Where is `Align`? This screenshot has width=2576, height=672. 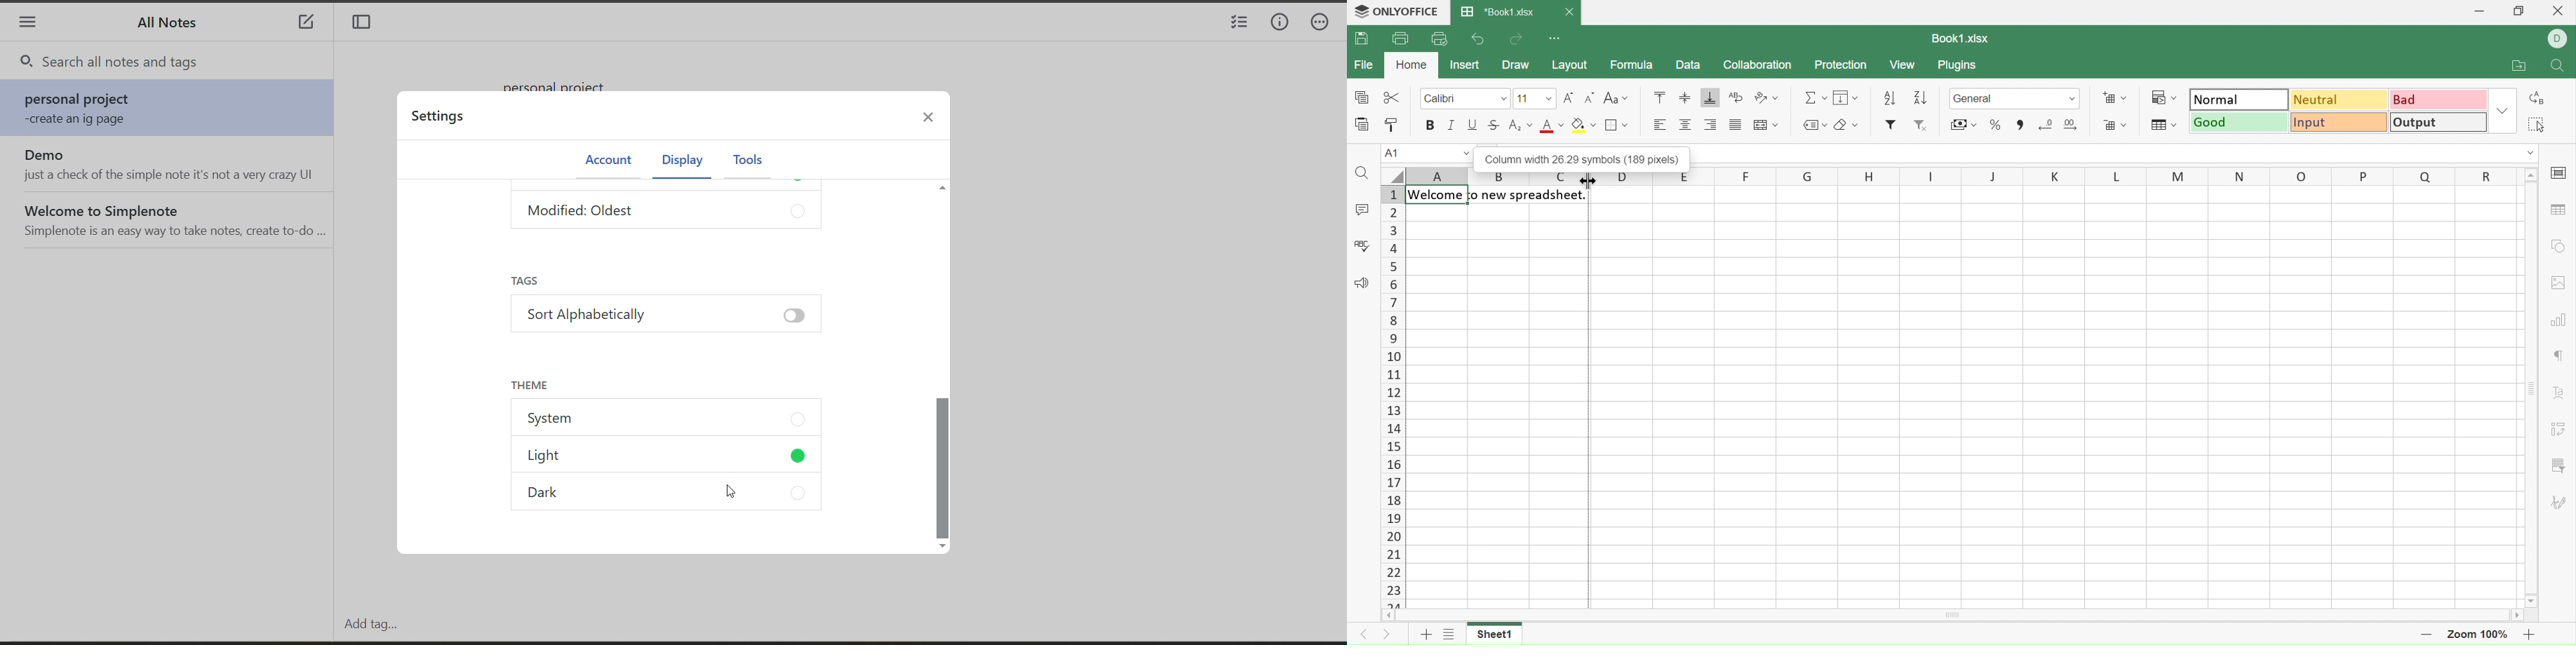
Align is located at coordinates (1684, 125).